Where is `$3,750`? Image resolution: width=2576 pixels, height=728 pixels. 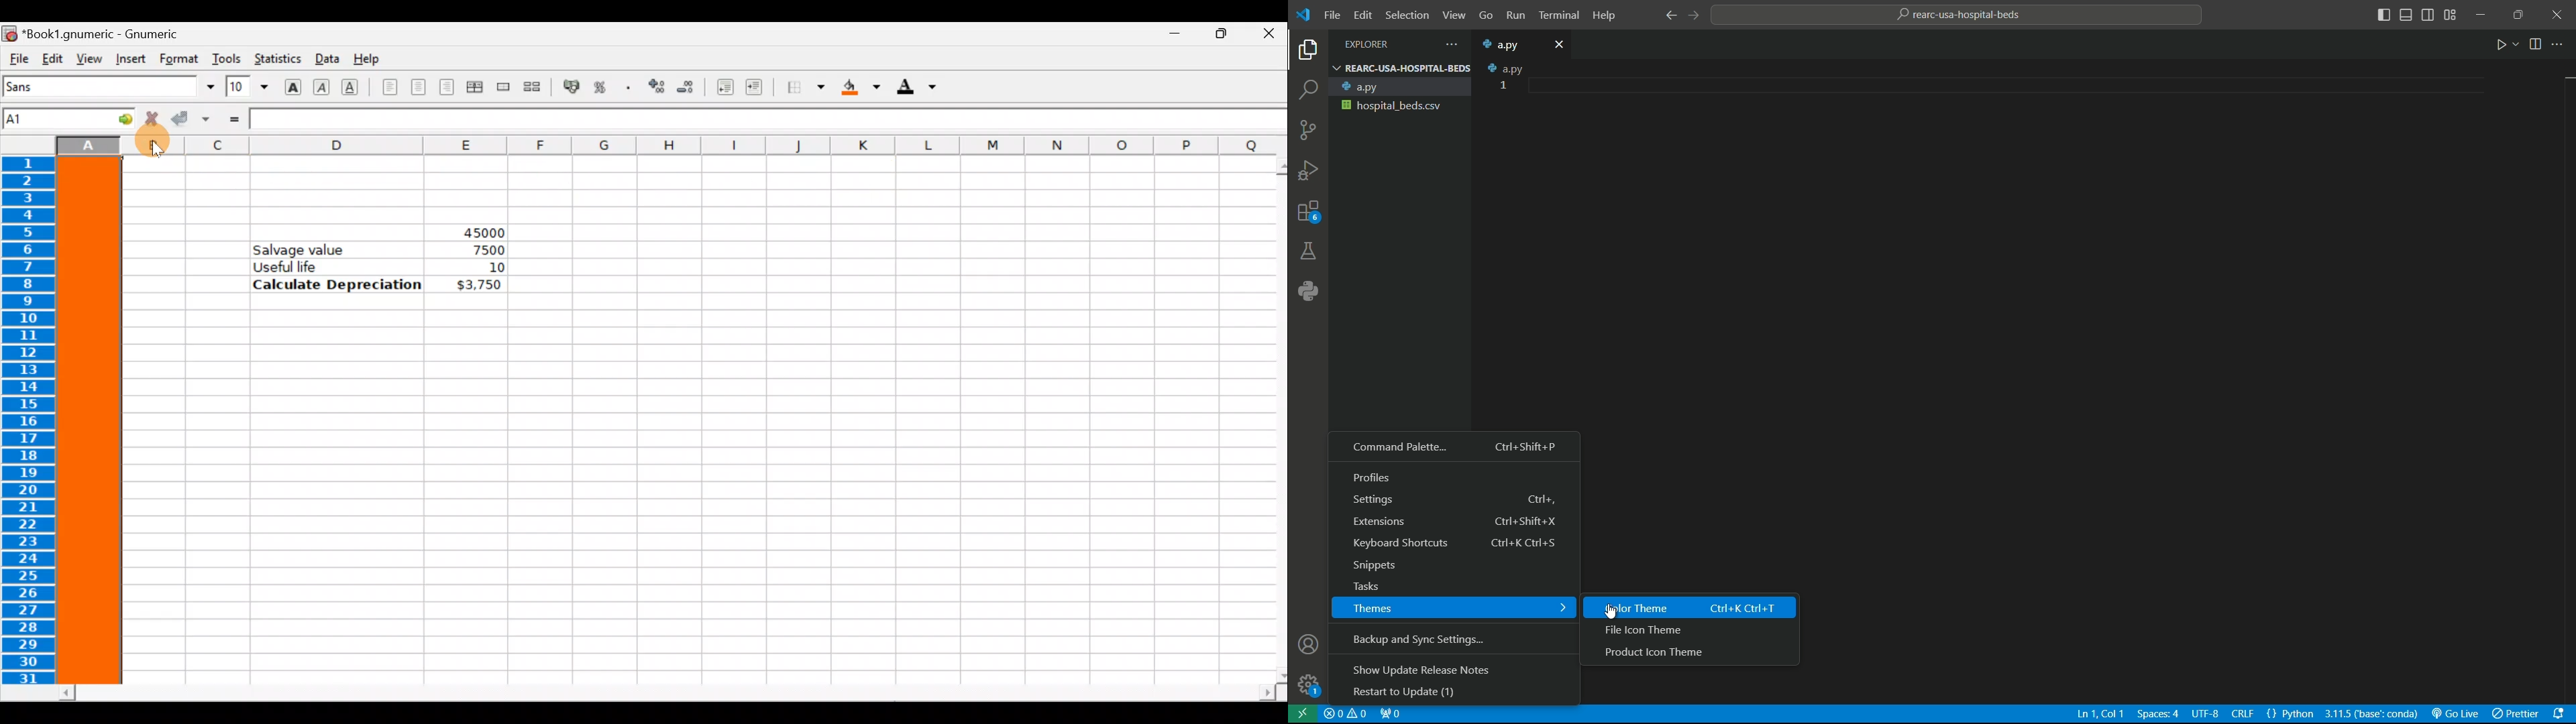 $3,750 is located at coordinates (478, 286).